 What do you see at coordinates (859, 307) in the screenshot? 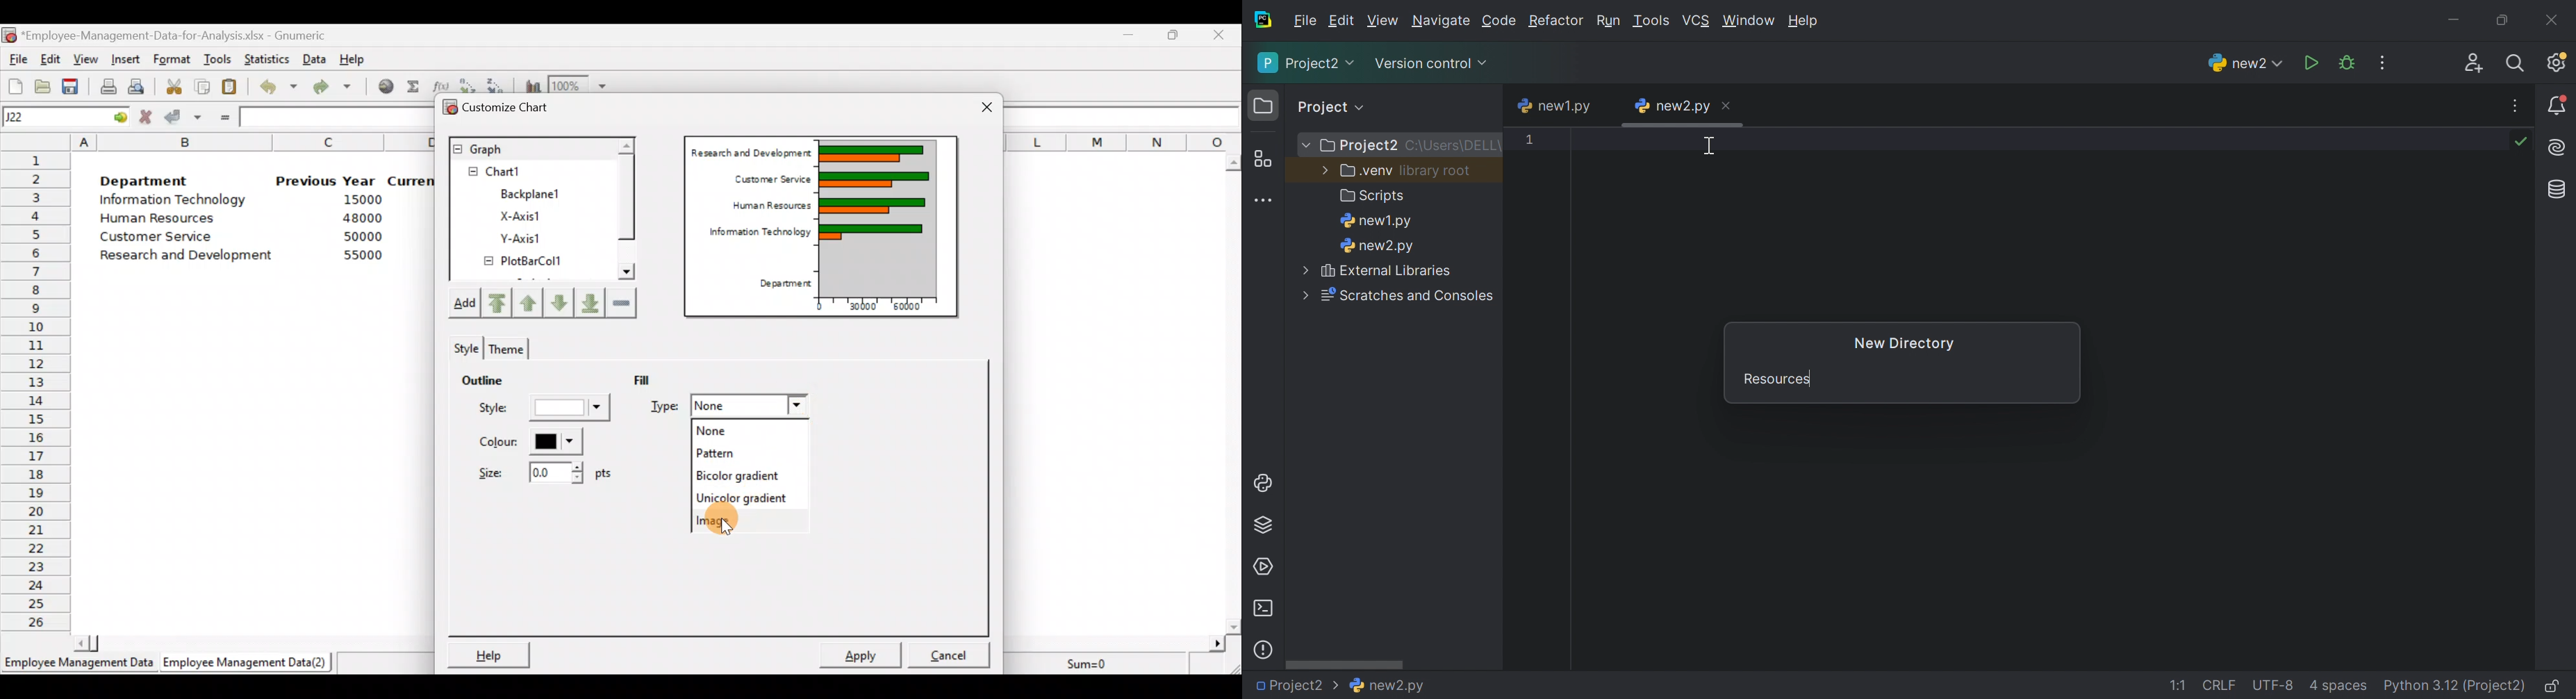
I see `30000` at bounding box center [859, 307].